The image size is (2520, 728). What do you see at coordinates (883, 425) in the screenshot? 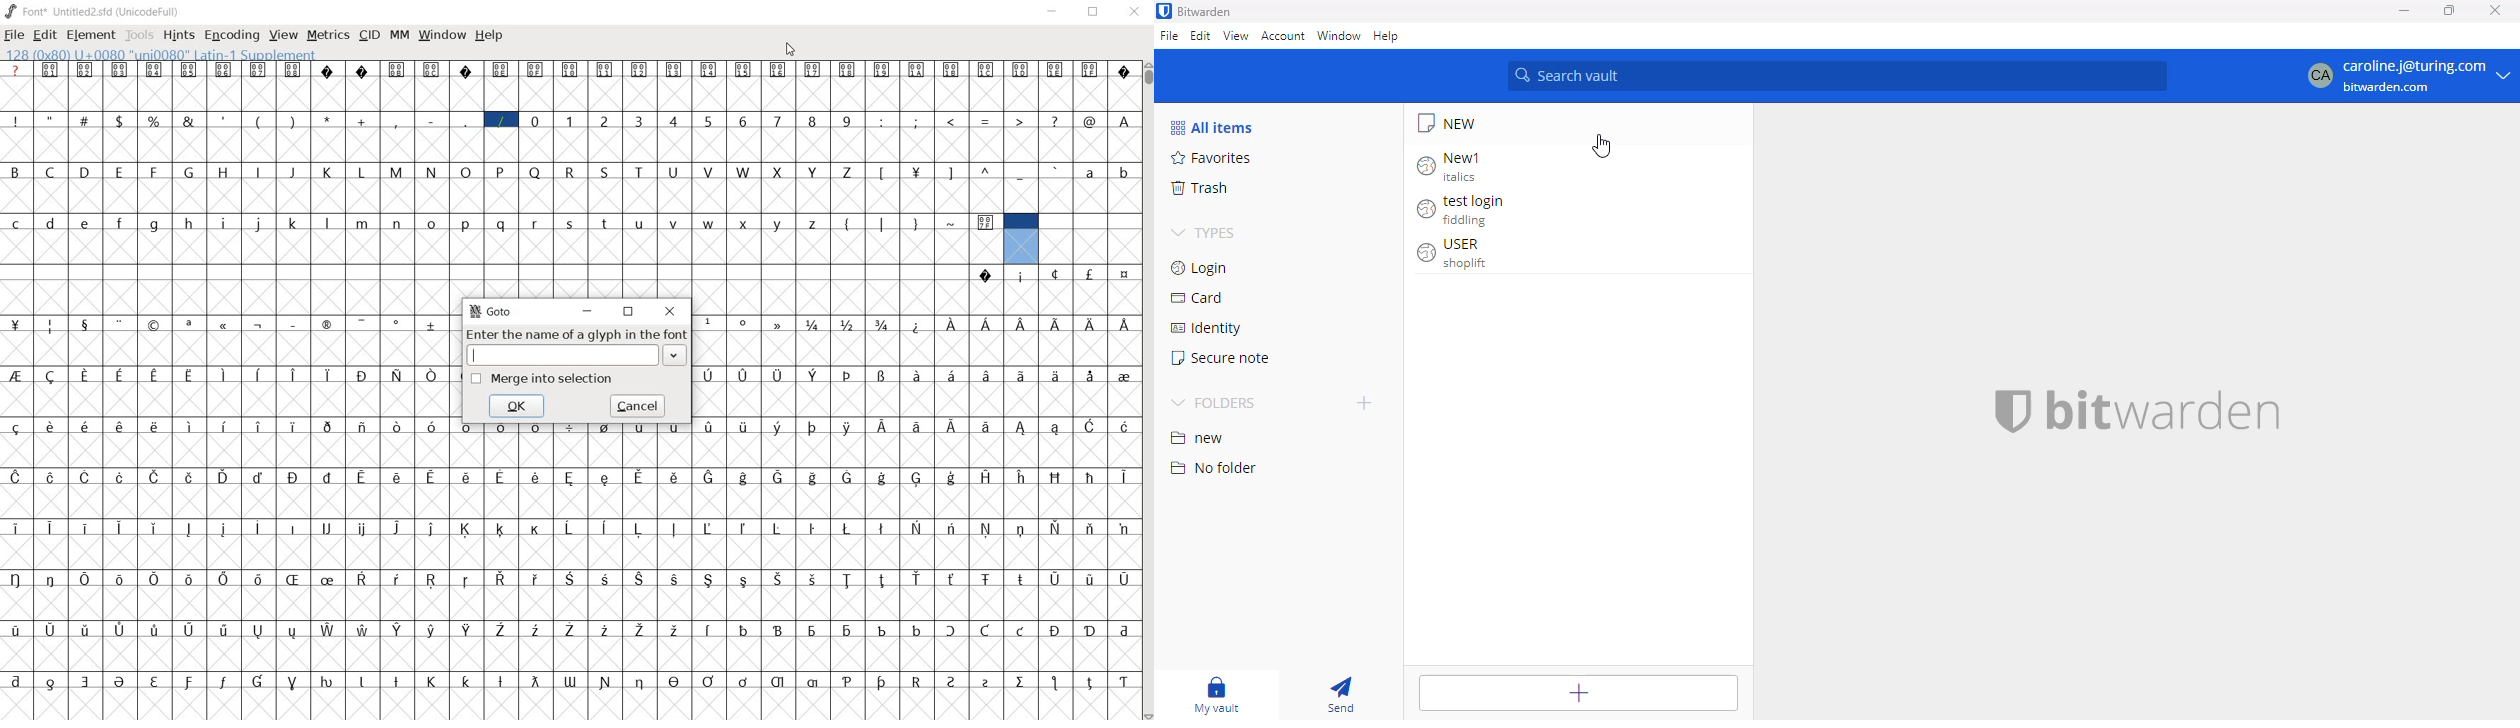
I see `Symbol` at bounding box center [883, 425].